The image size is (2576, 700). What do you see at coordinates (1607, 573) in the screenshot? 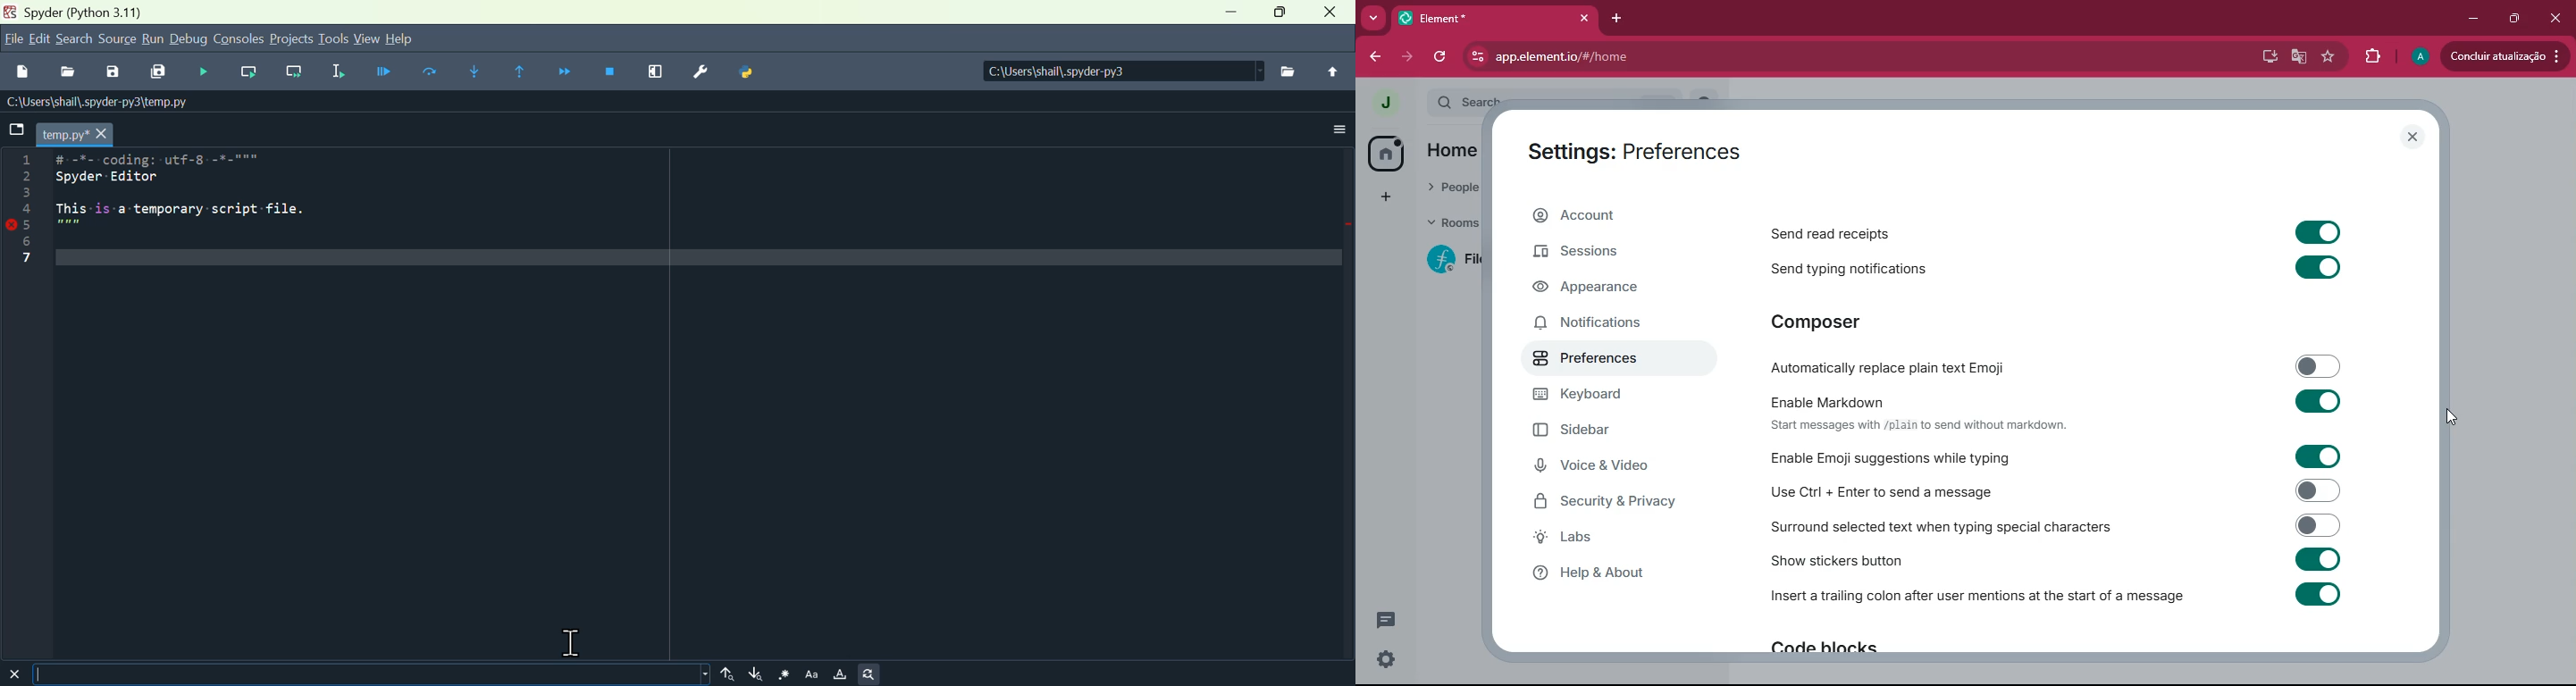
I see `help` at bounding box center [1607, 573].